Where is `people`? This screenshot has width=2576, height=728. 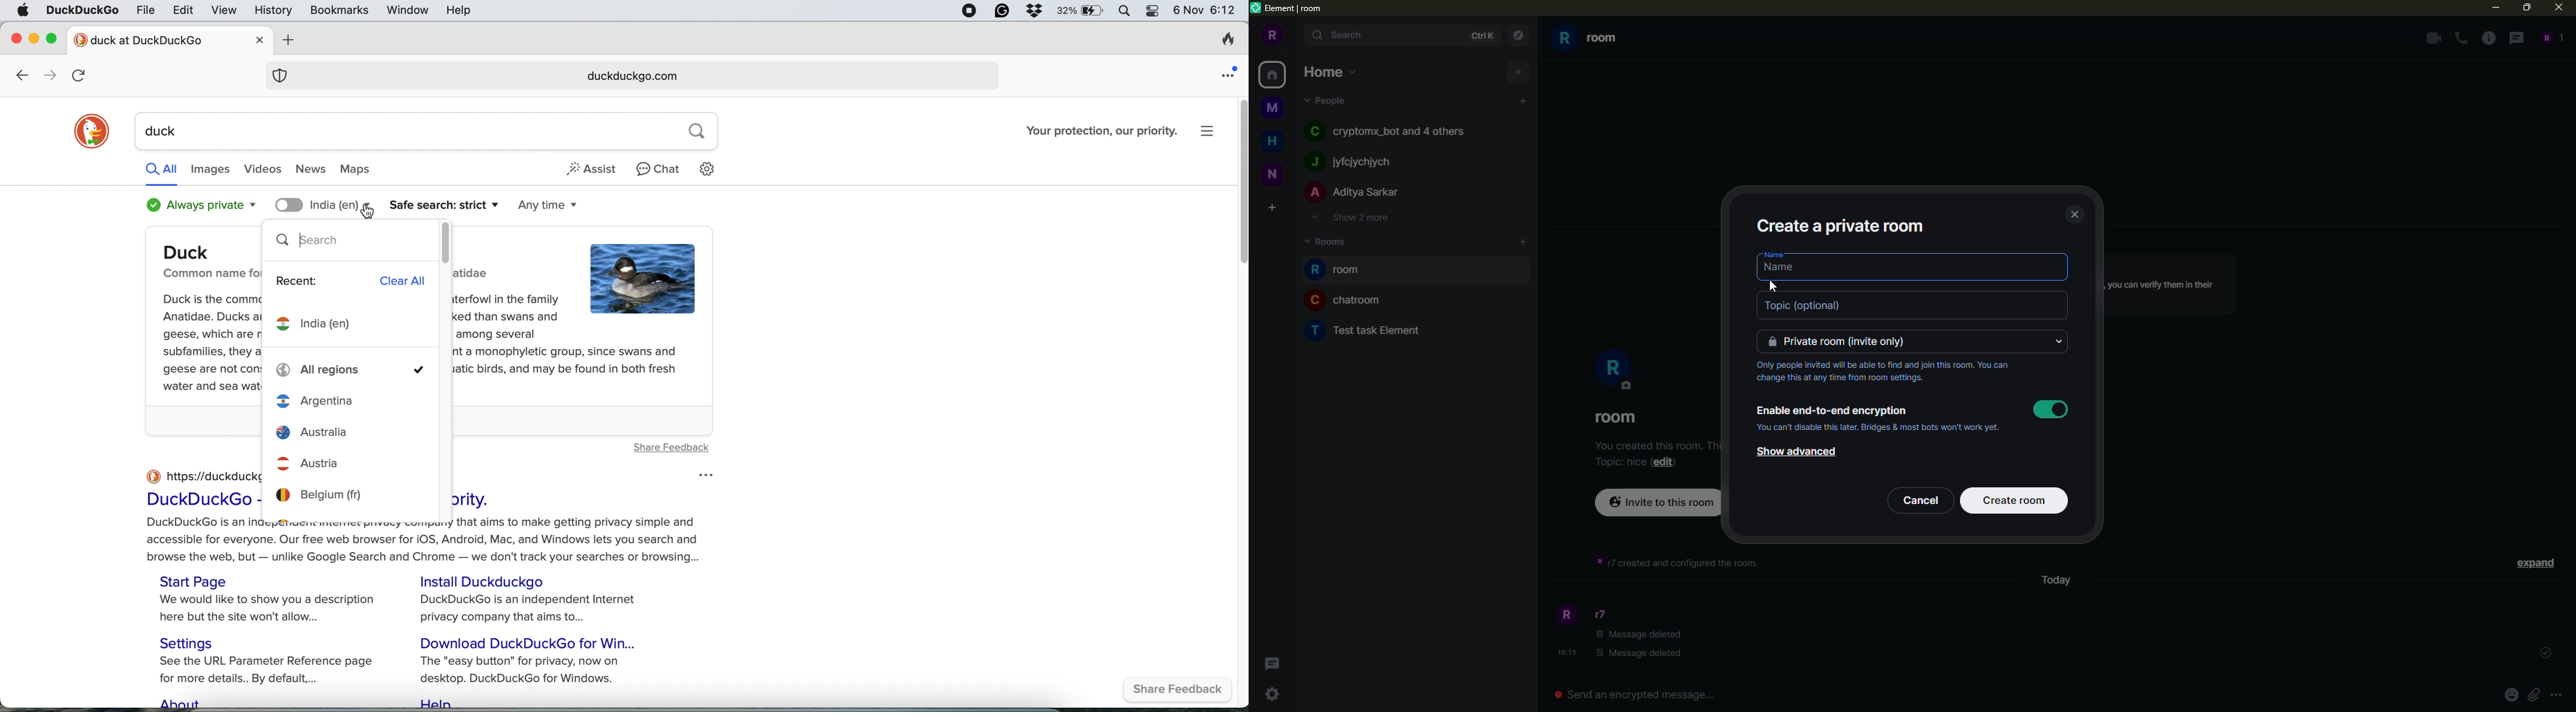 people is located at coordinates (1356, 160).